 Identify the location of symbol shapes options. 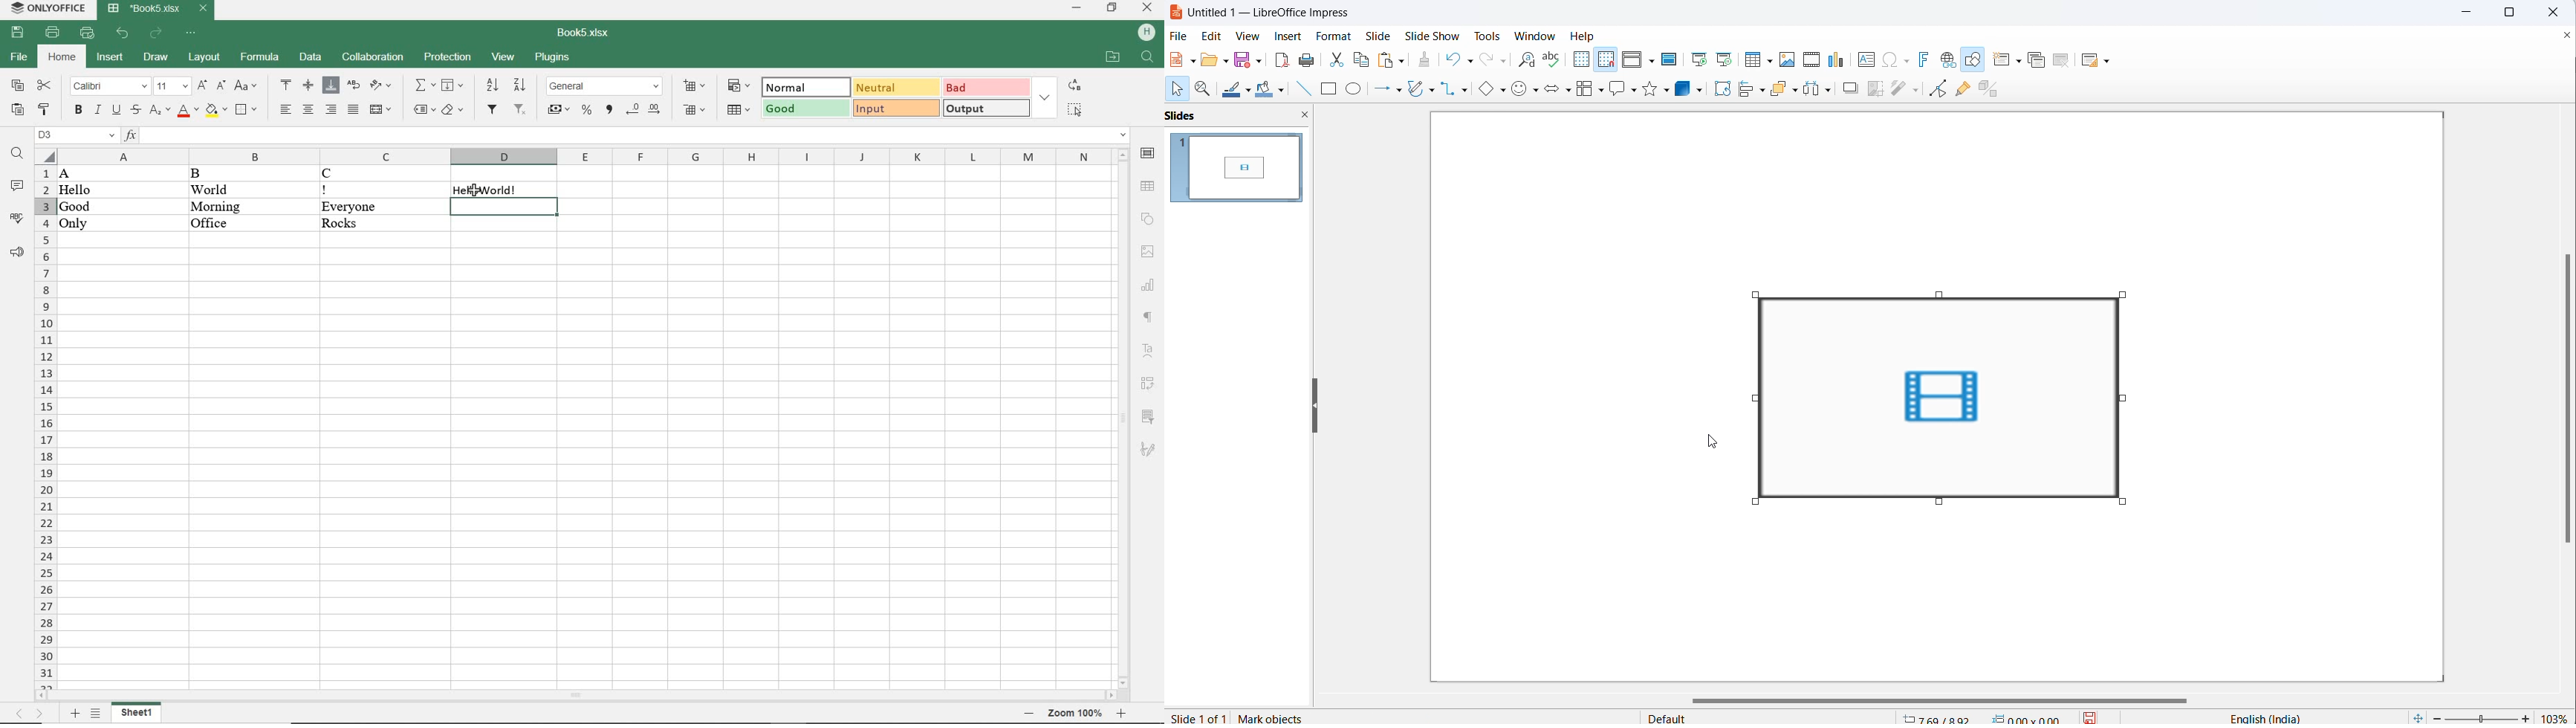
(1535, 91).